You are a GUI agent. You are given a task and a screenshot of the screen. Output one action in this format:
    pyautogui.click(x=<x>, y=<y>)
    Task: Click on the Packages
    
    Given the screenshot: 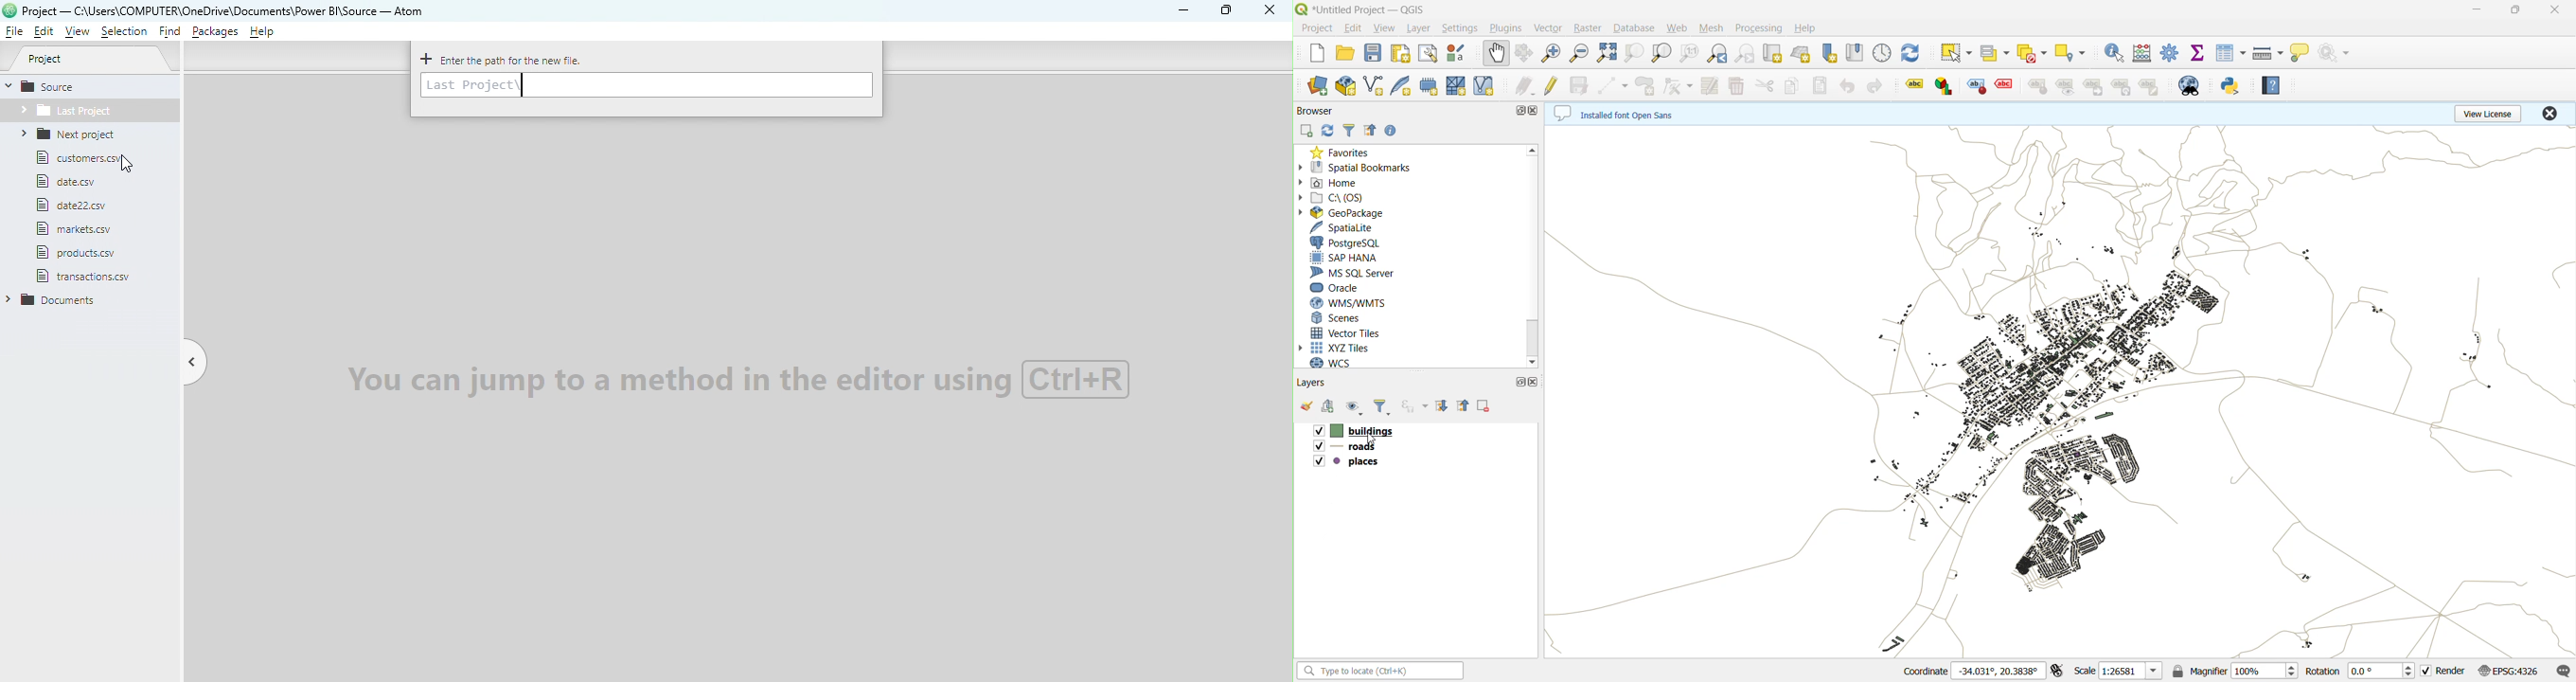 What is the action you would take?
    pyautogui.click(x=217, y=31)
    